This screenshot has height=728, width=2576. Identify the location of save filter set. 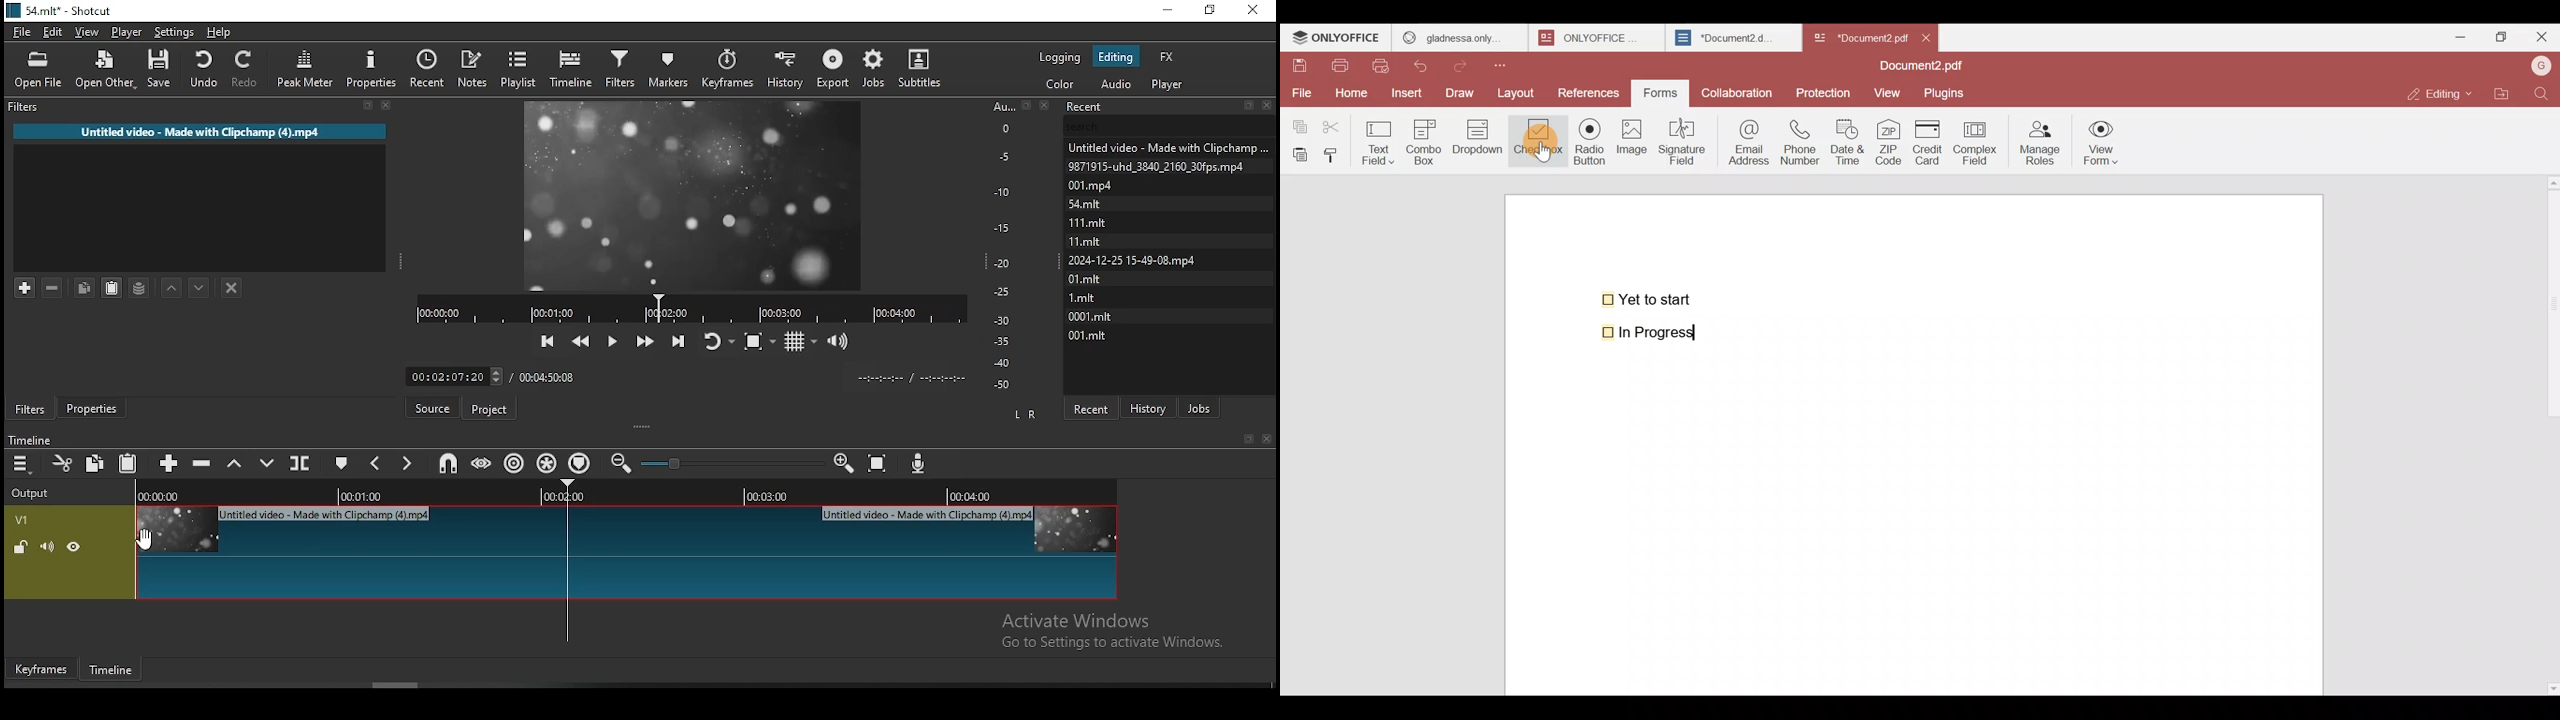
(140, 288).